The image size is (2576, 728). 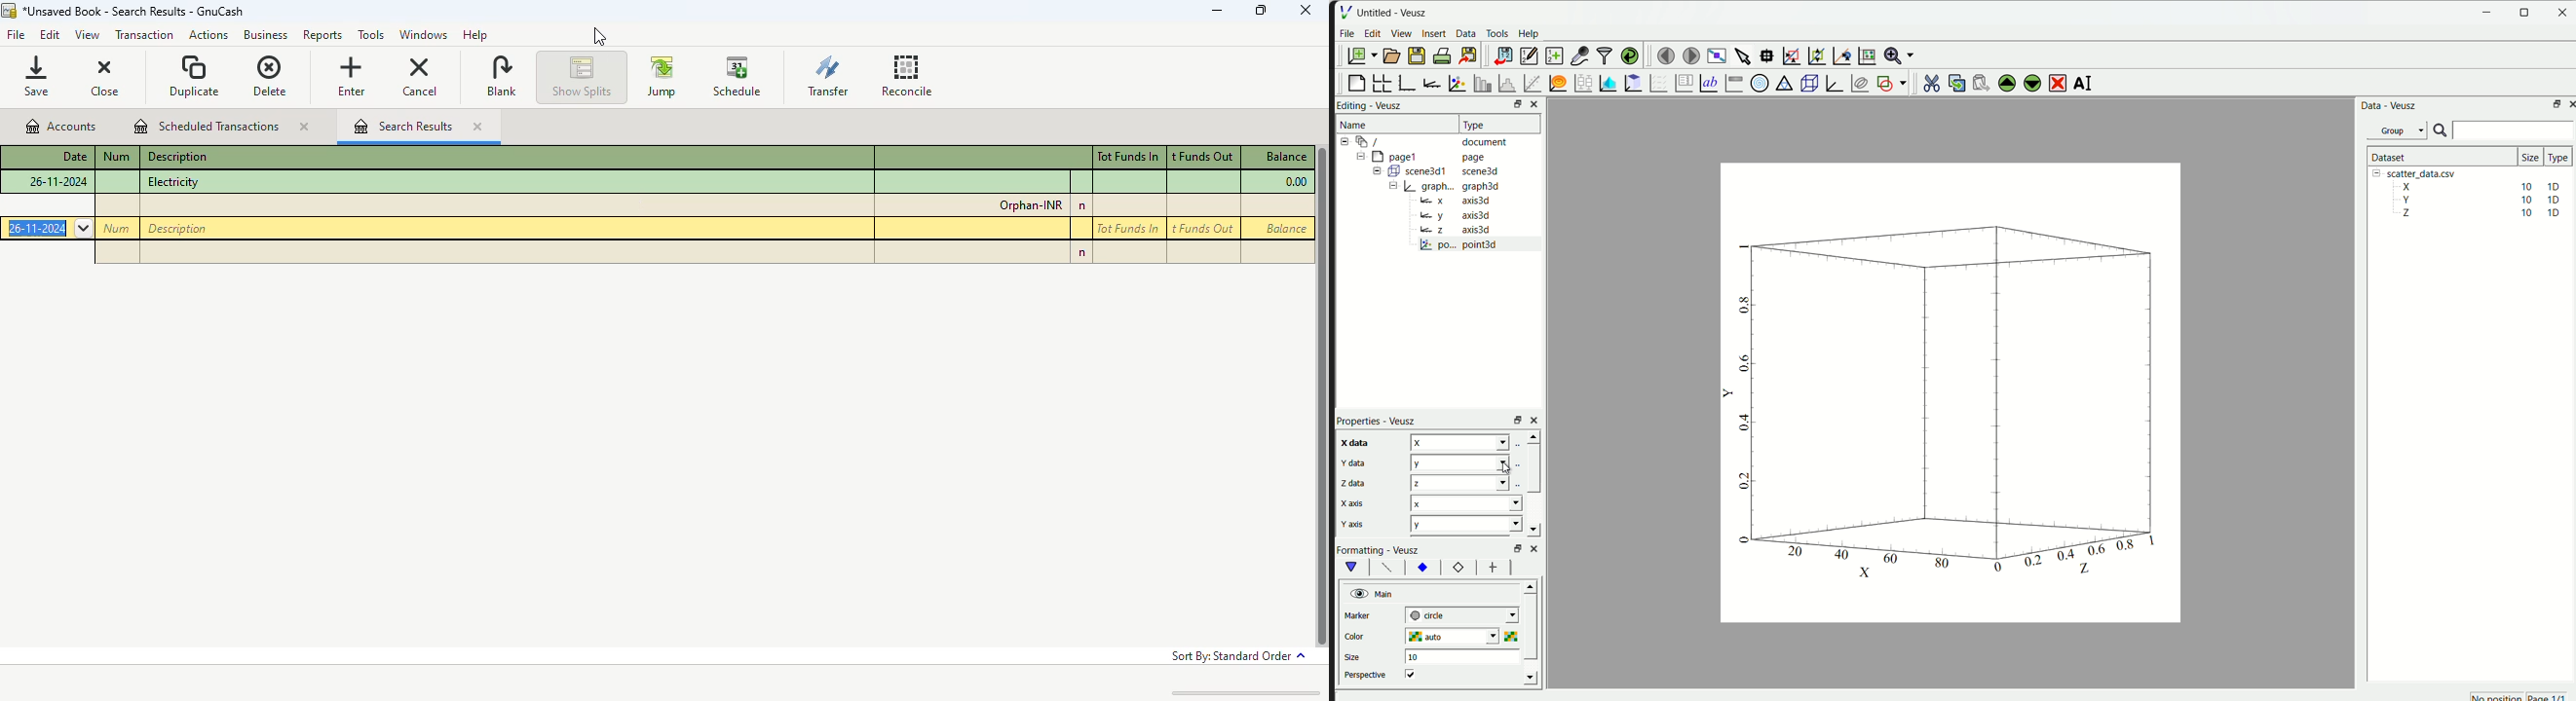 What do you see at coordinates (1741, 54) in the screenshot?
I see `select items from graph` at bounding box center [1741, 54].